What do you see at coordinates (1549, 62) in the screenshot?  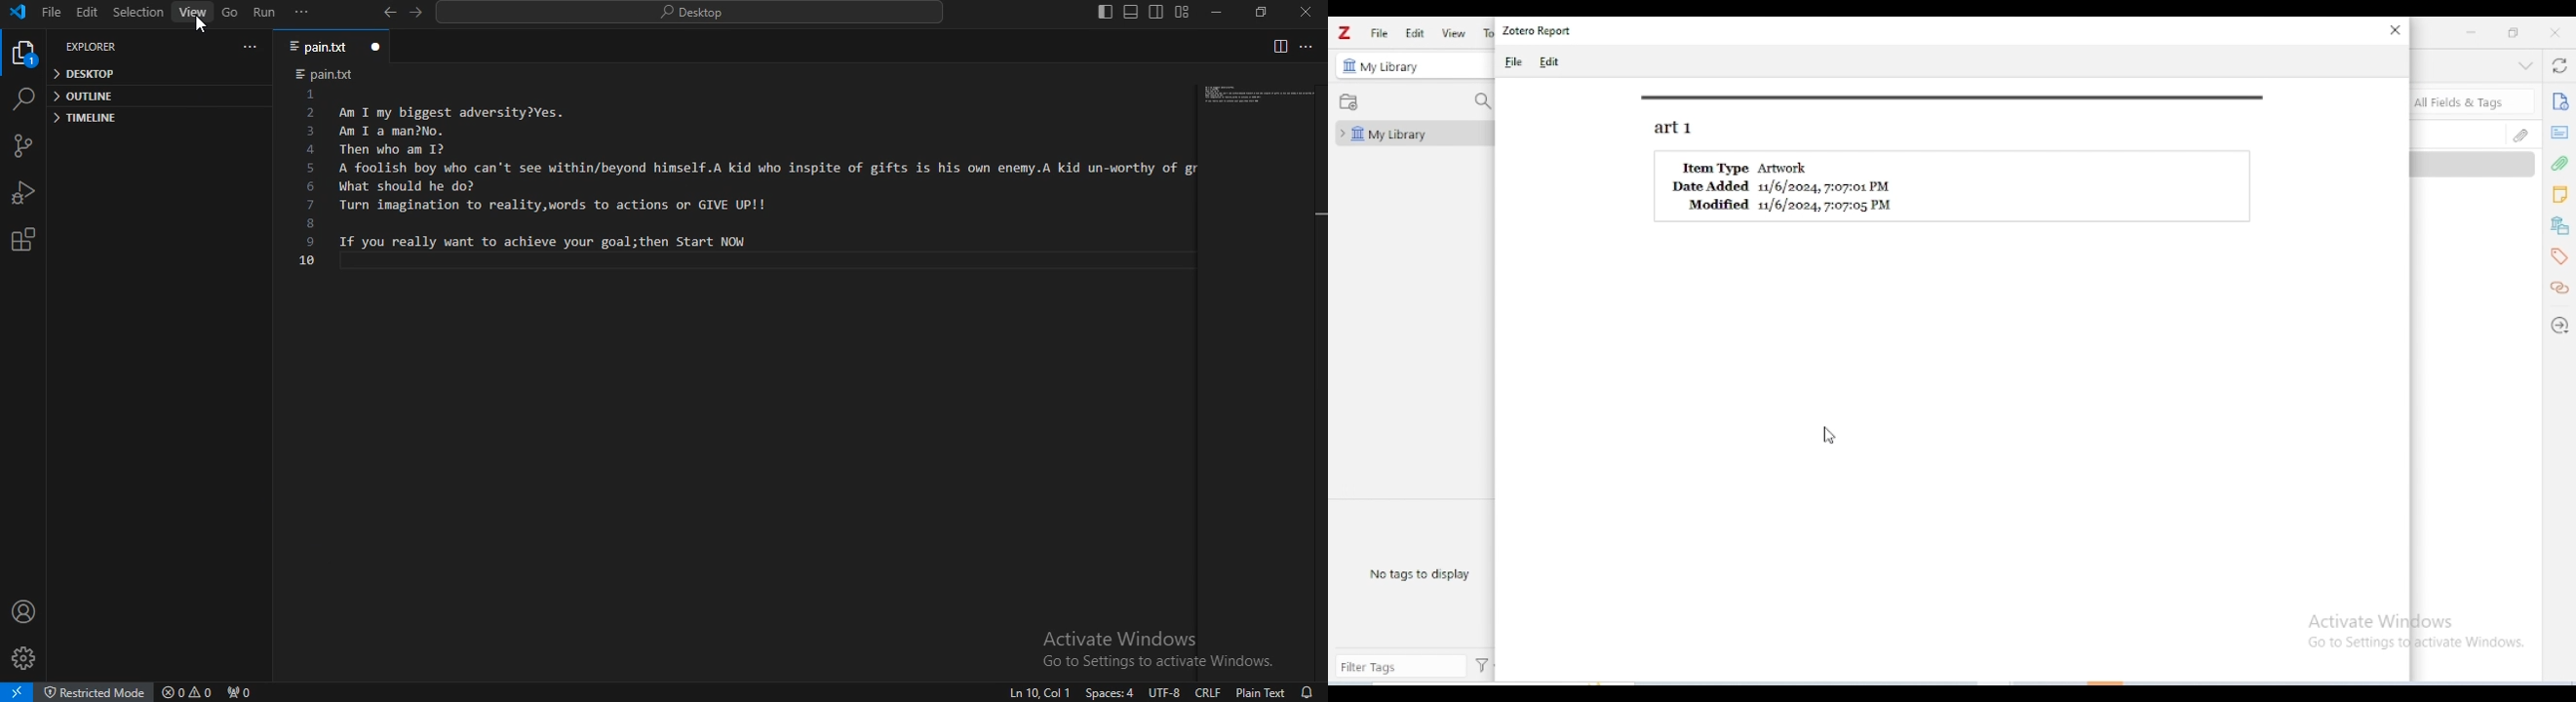 I see `edit` at bounding box center [1549, 62].